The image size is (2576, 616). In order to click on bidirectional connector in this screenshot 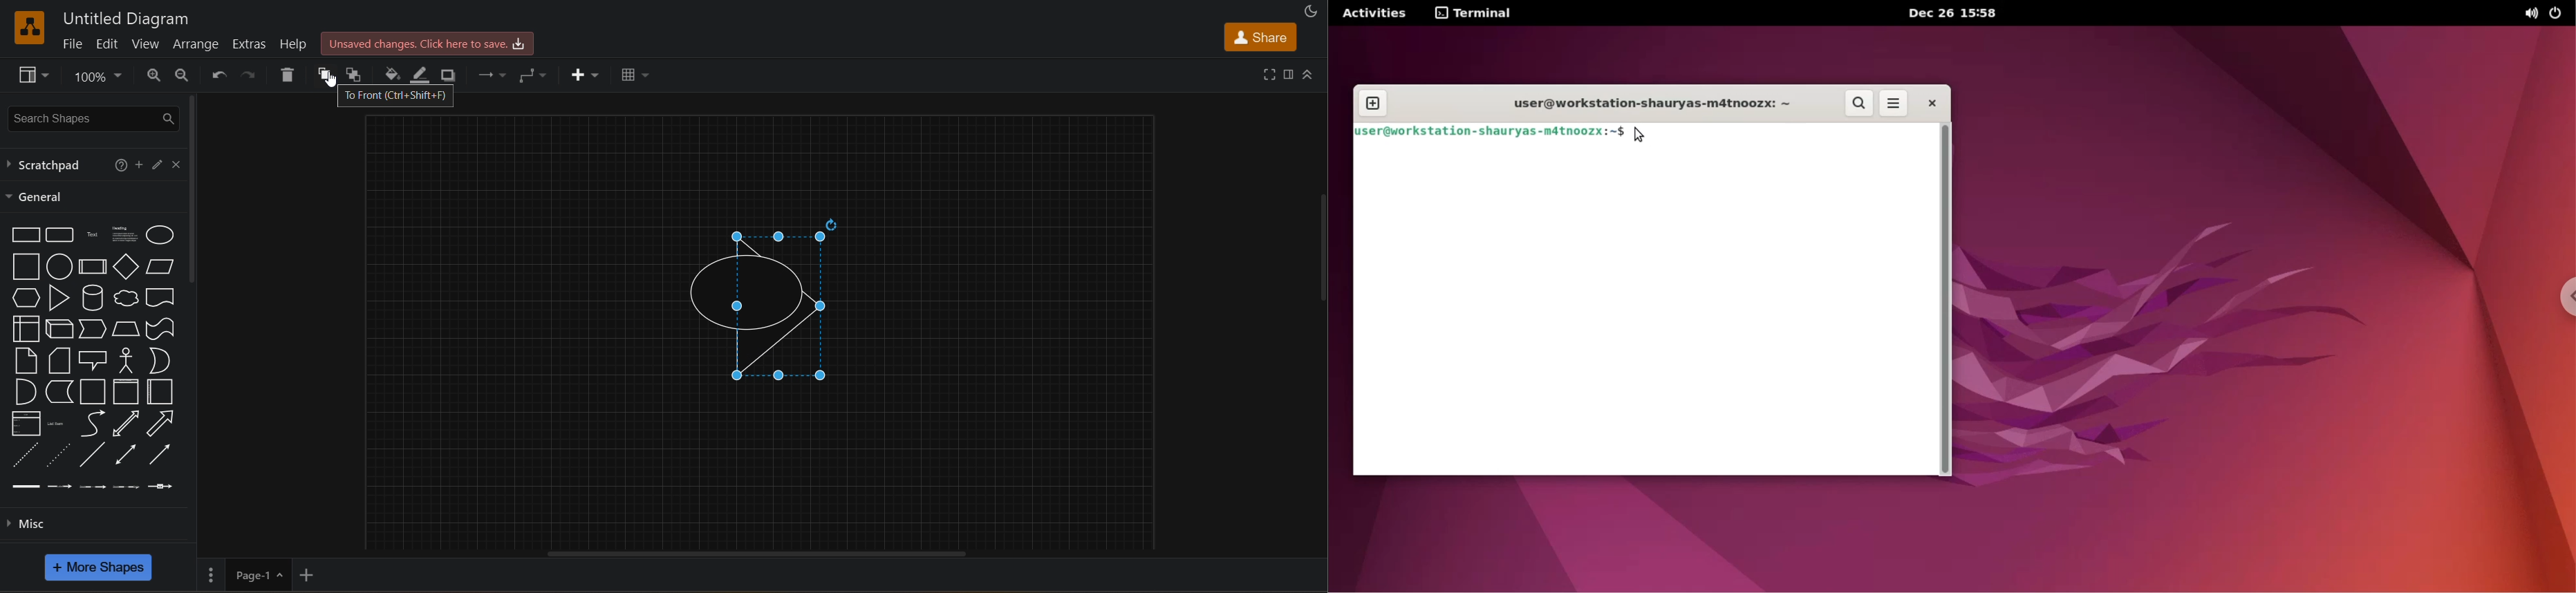, I will do `click(125, 453)`.